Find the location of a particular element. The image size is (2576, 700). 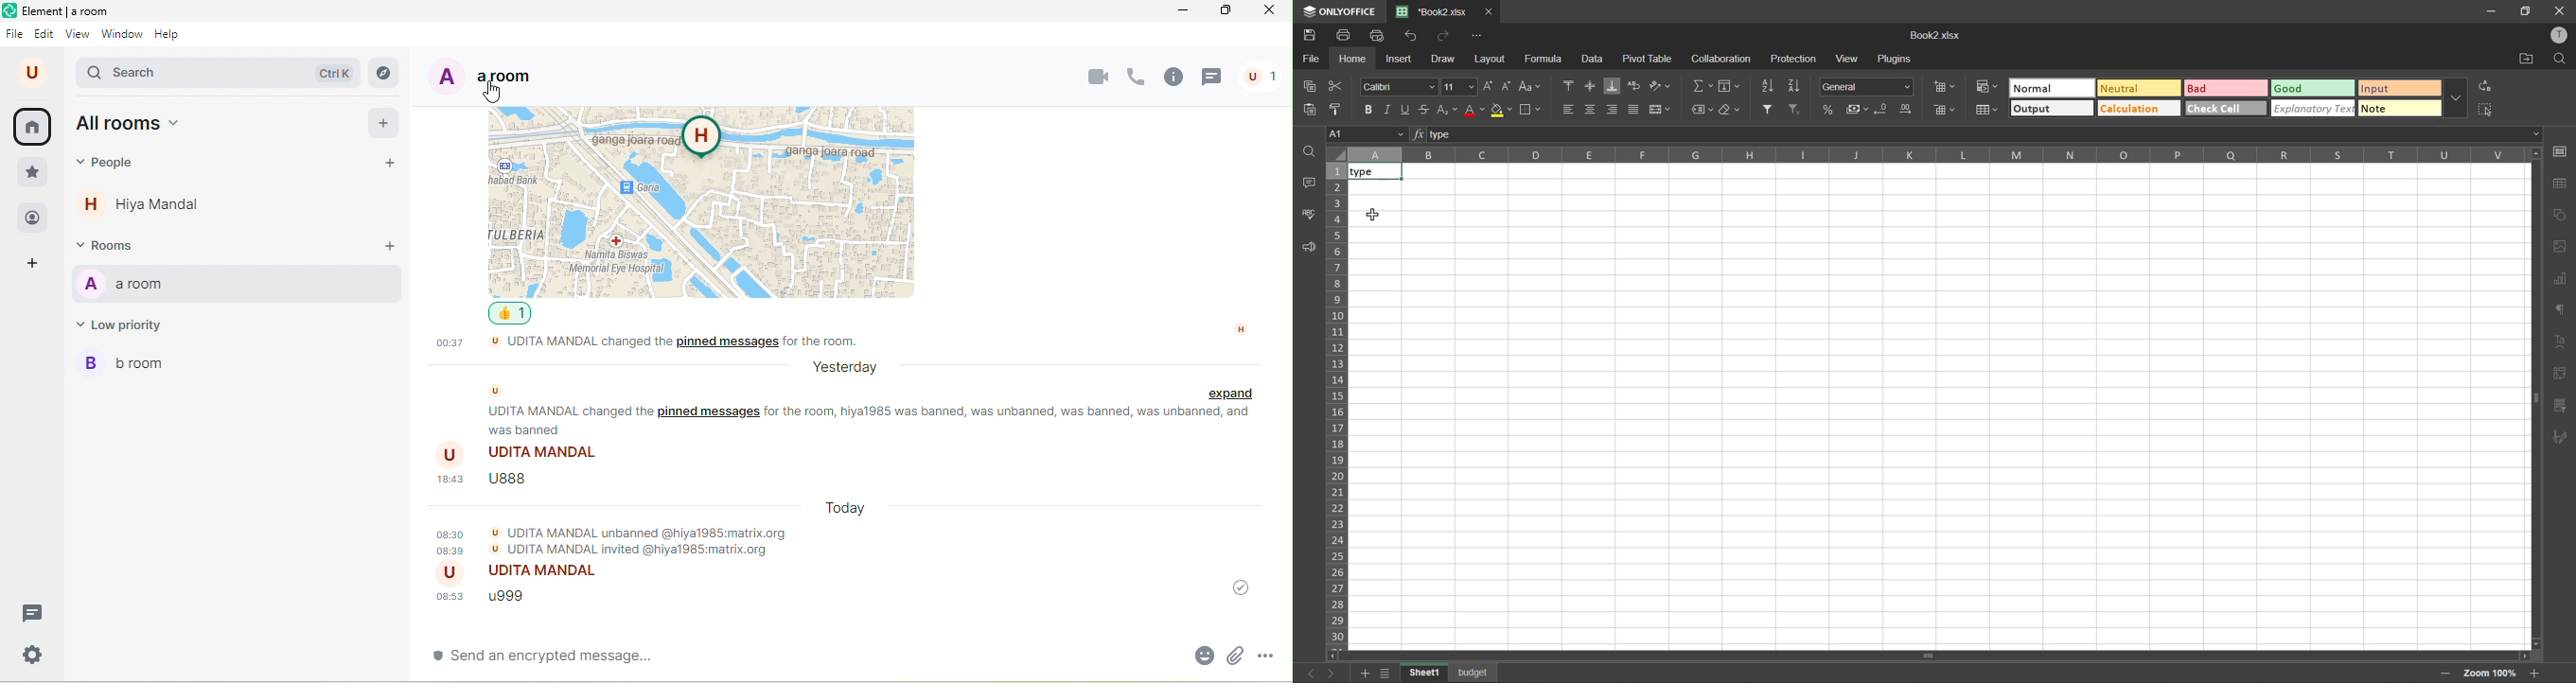

wrap text is located at coordinates (1636, 87).